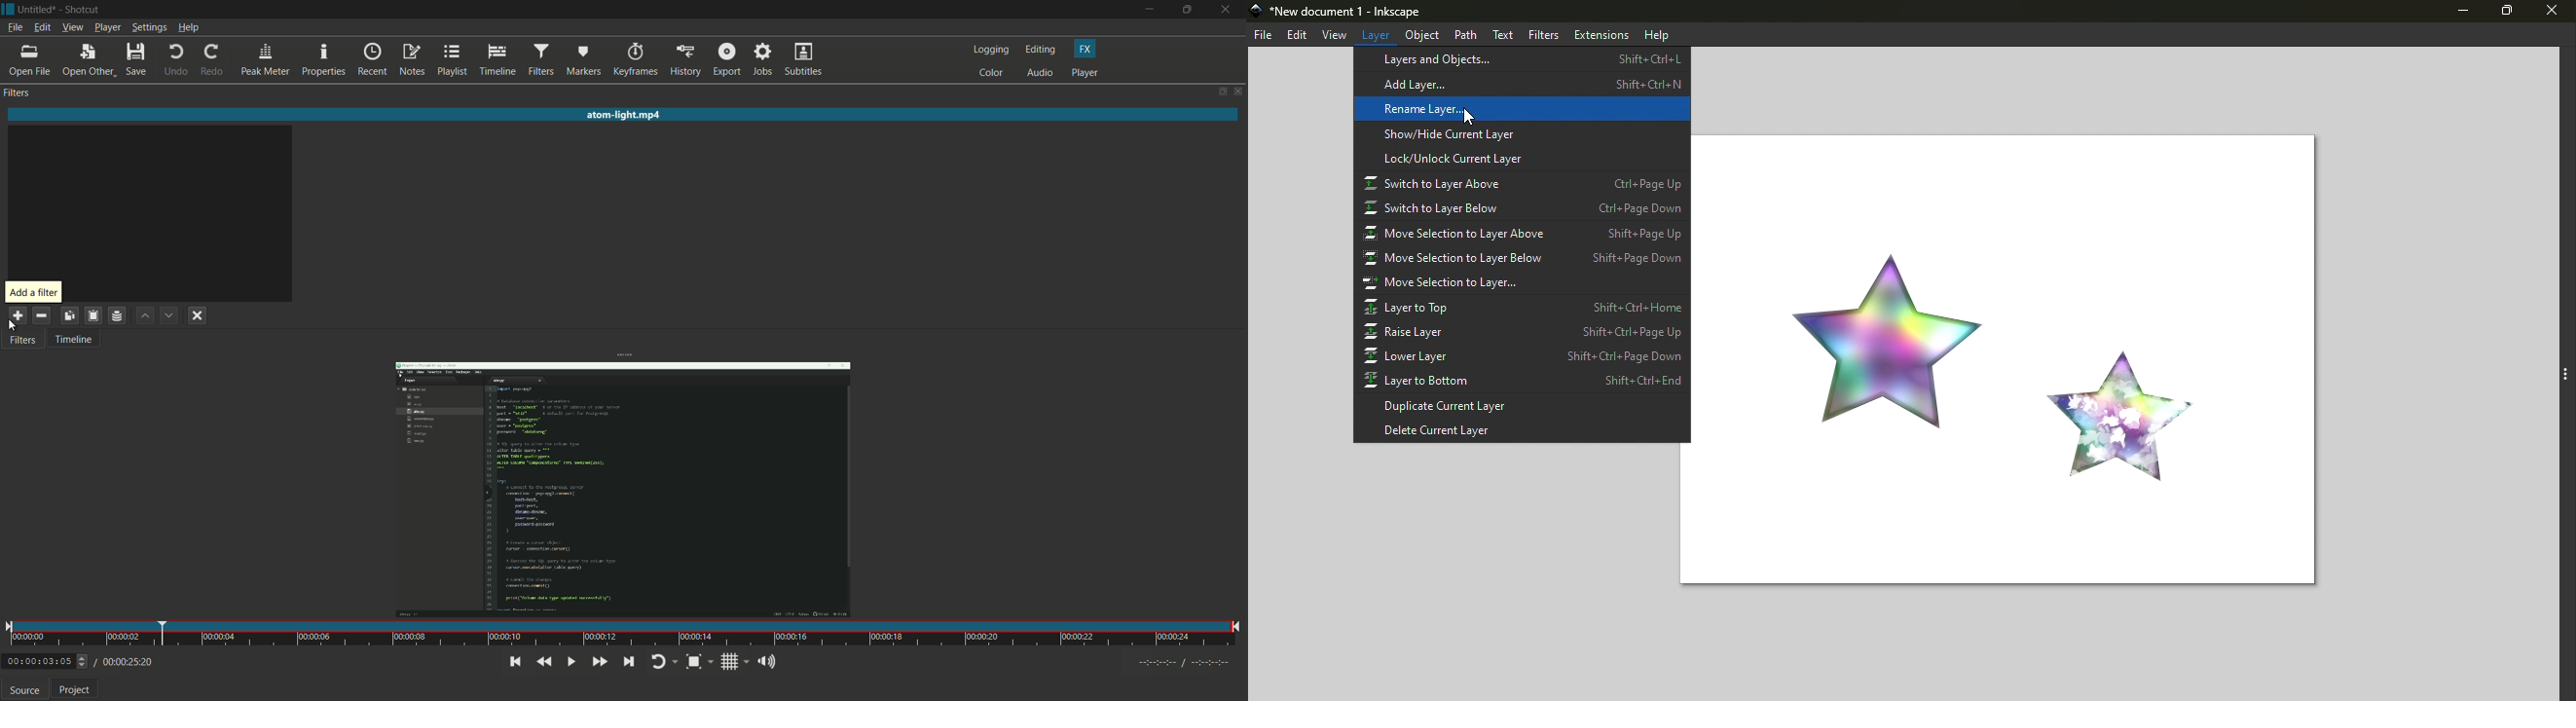 The height and width of the screenshot is (728, 2576). I want to click on jobs, so click(764, 60).